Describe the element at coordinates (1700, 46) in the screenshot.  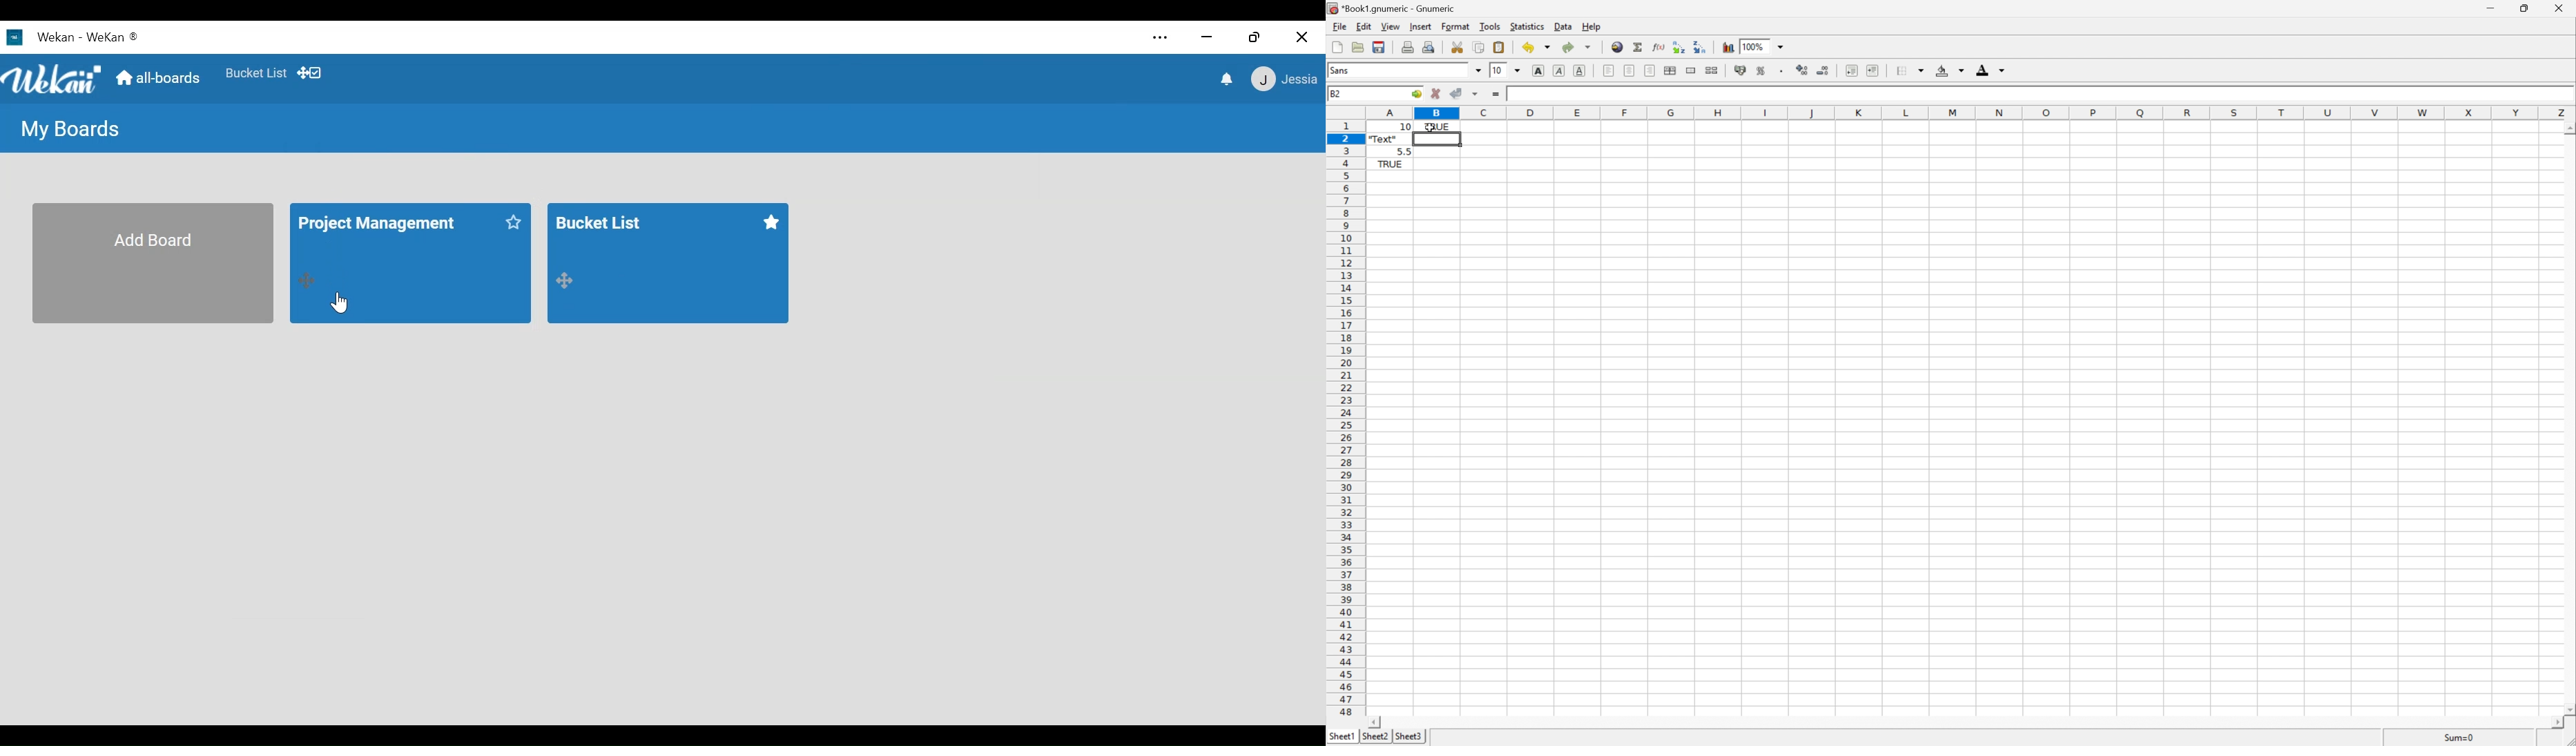
I see `Sort the selected region in descending order based on the first column selected` at that location.